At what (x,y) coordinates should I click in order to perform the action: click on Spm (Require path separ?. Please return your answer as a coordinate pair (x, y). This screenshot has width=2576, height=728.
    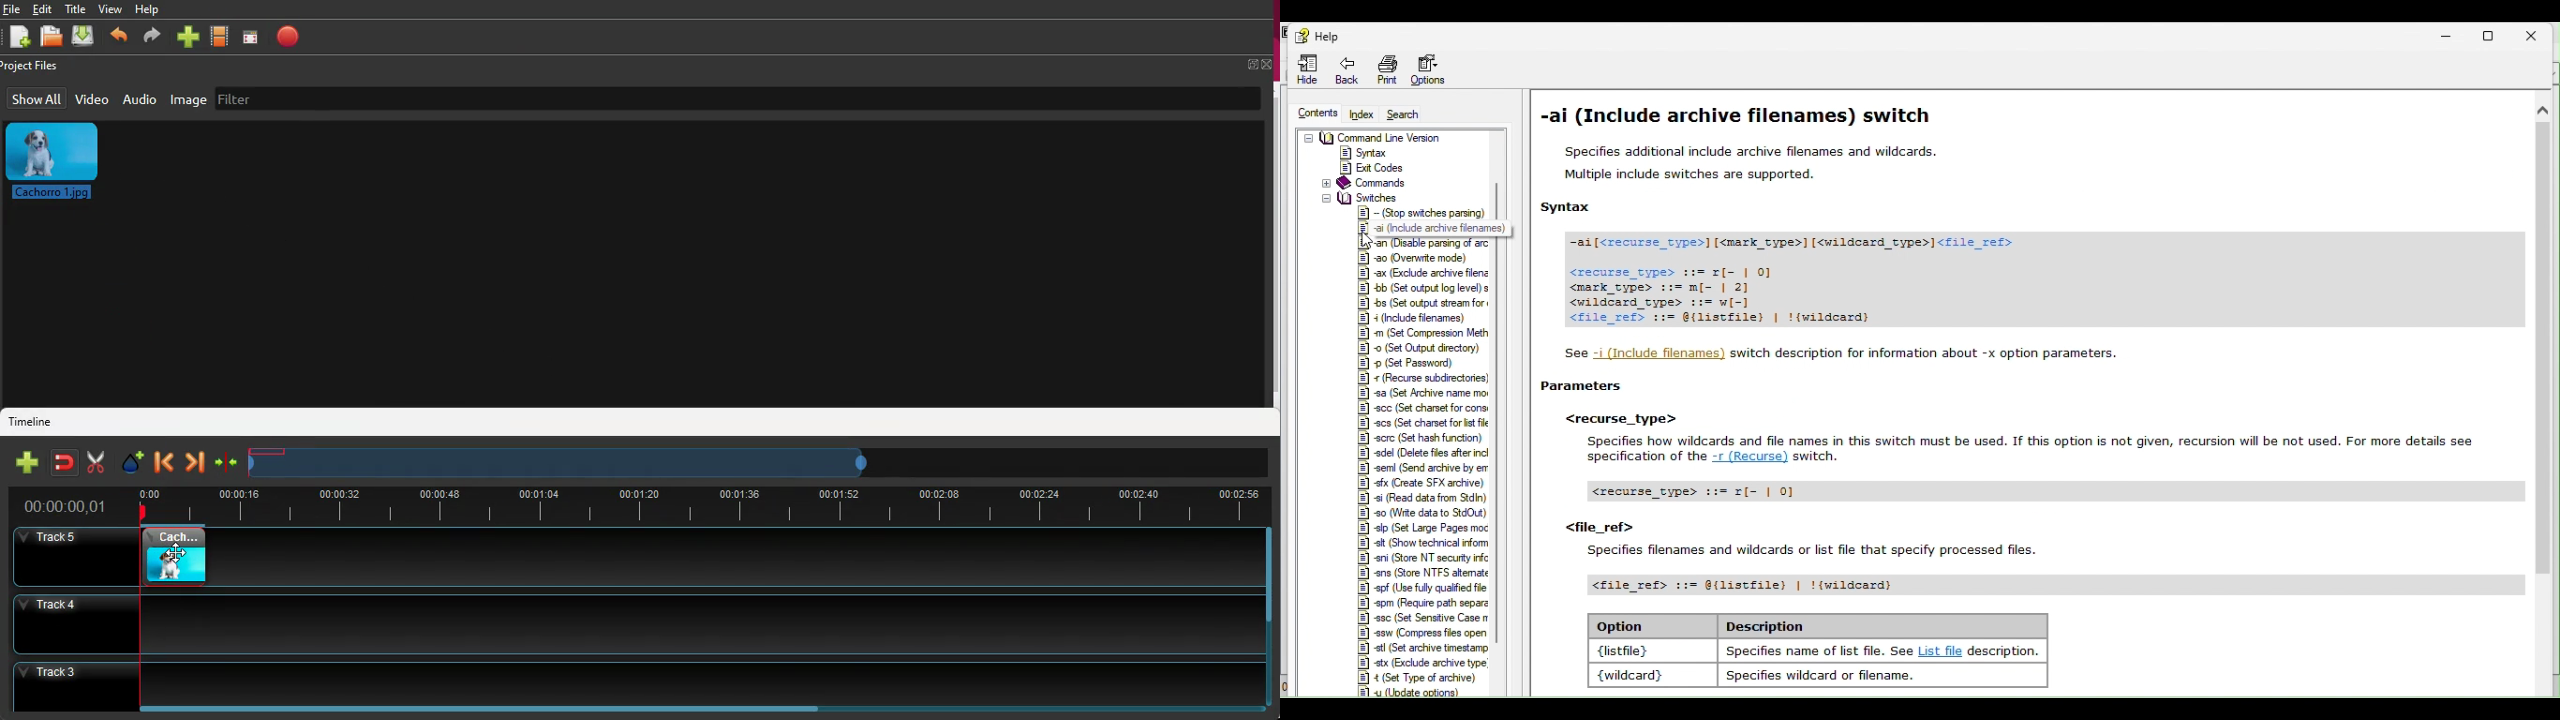
    Looking at the image, I should click on (1424, 601).